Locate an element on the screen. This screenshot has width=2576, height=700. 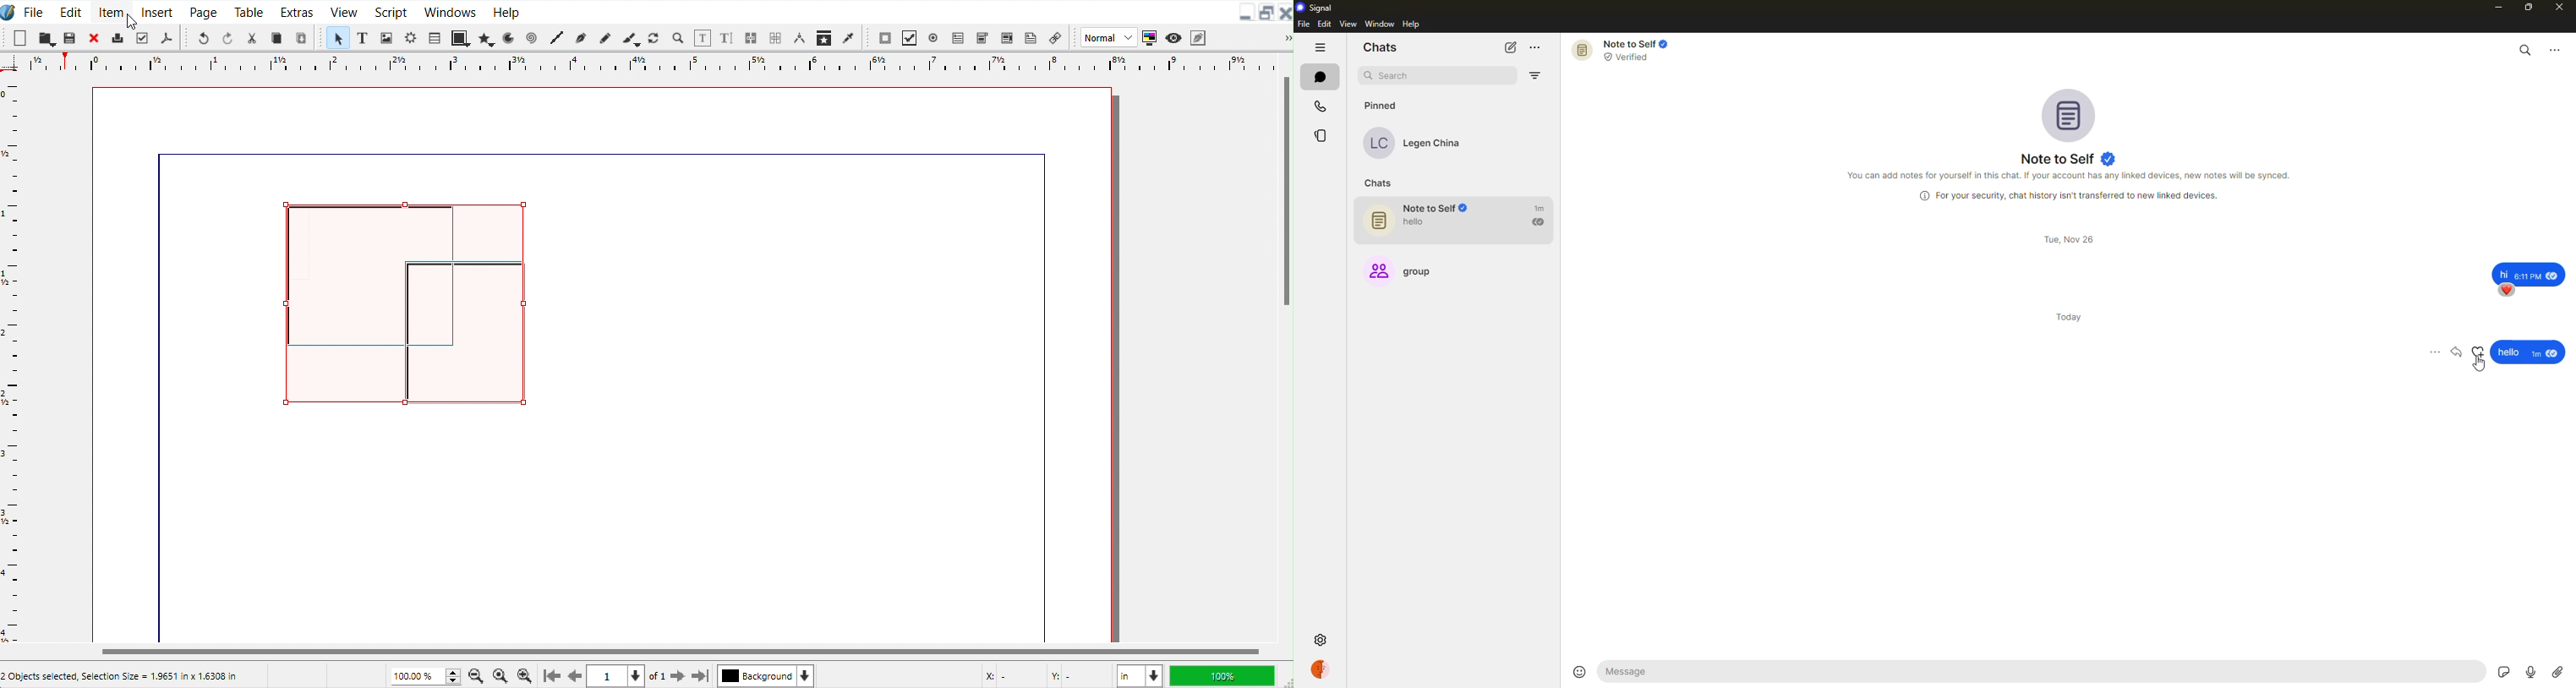
line is located at coordinates (163, 402).